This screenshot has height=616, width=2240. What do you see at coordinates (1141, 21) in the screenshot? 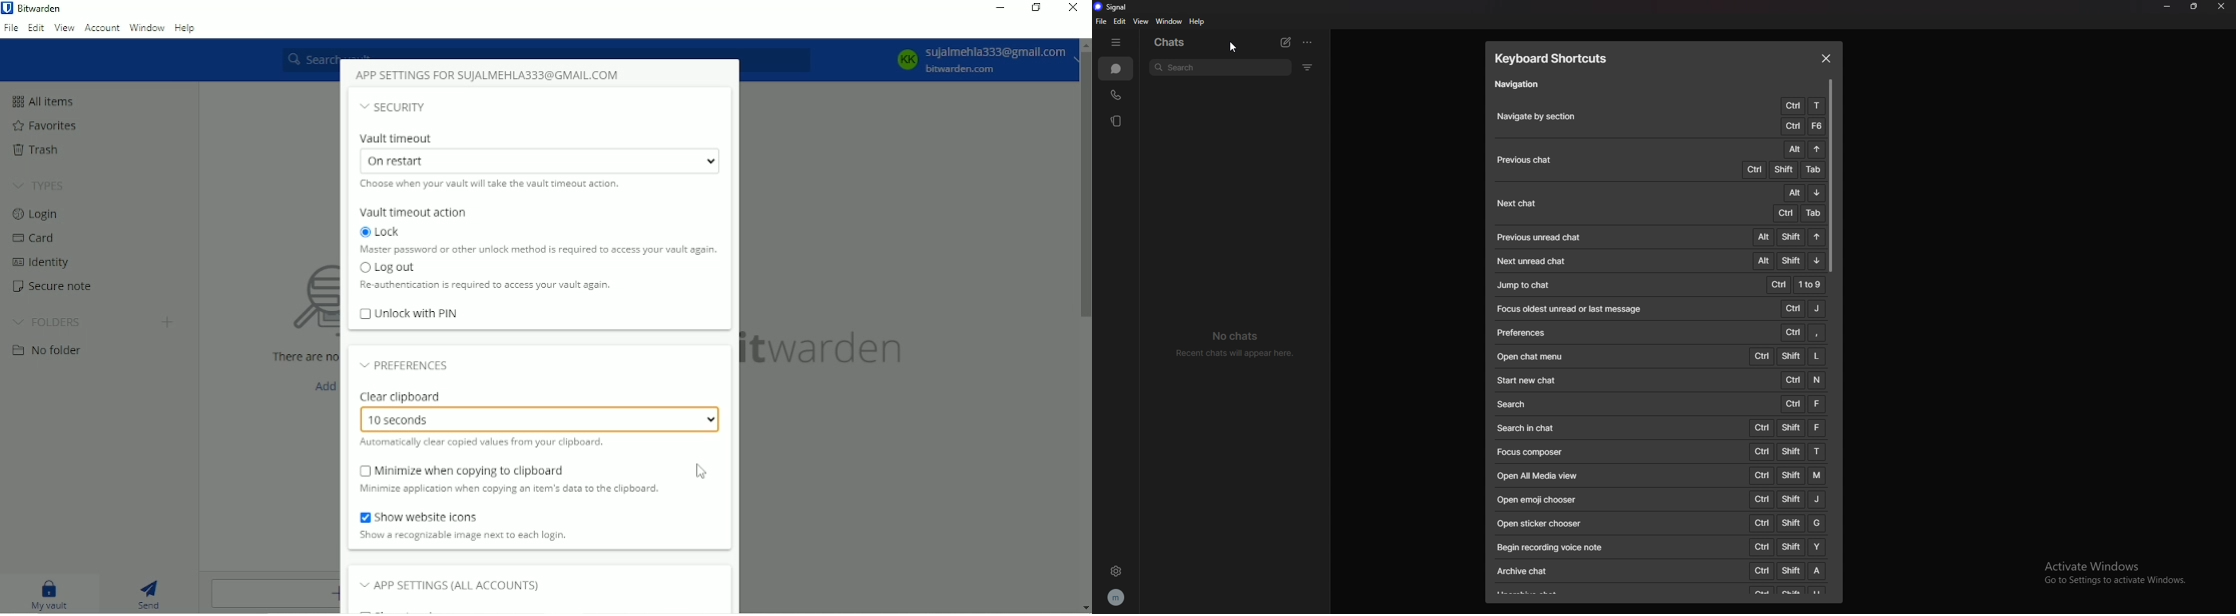
I see `view` at bounding box center [1141, 21].